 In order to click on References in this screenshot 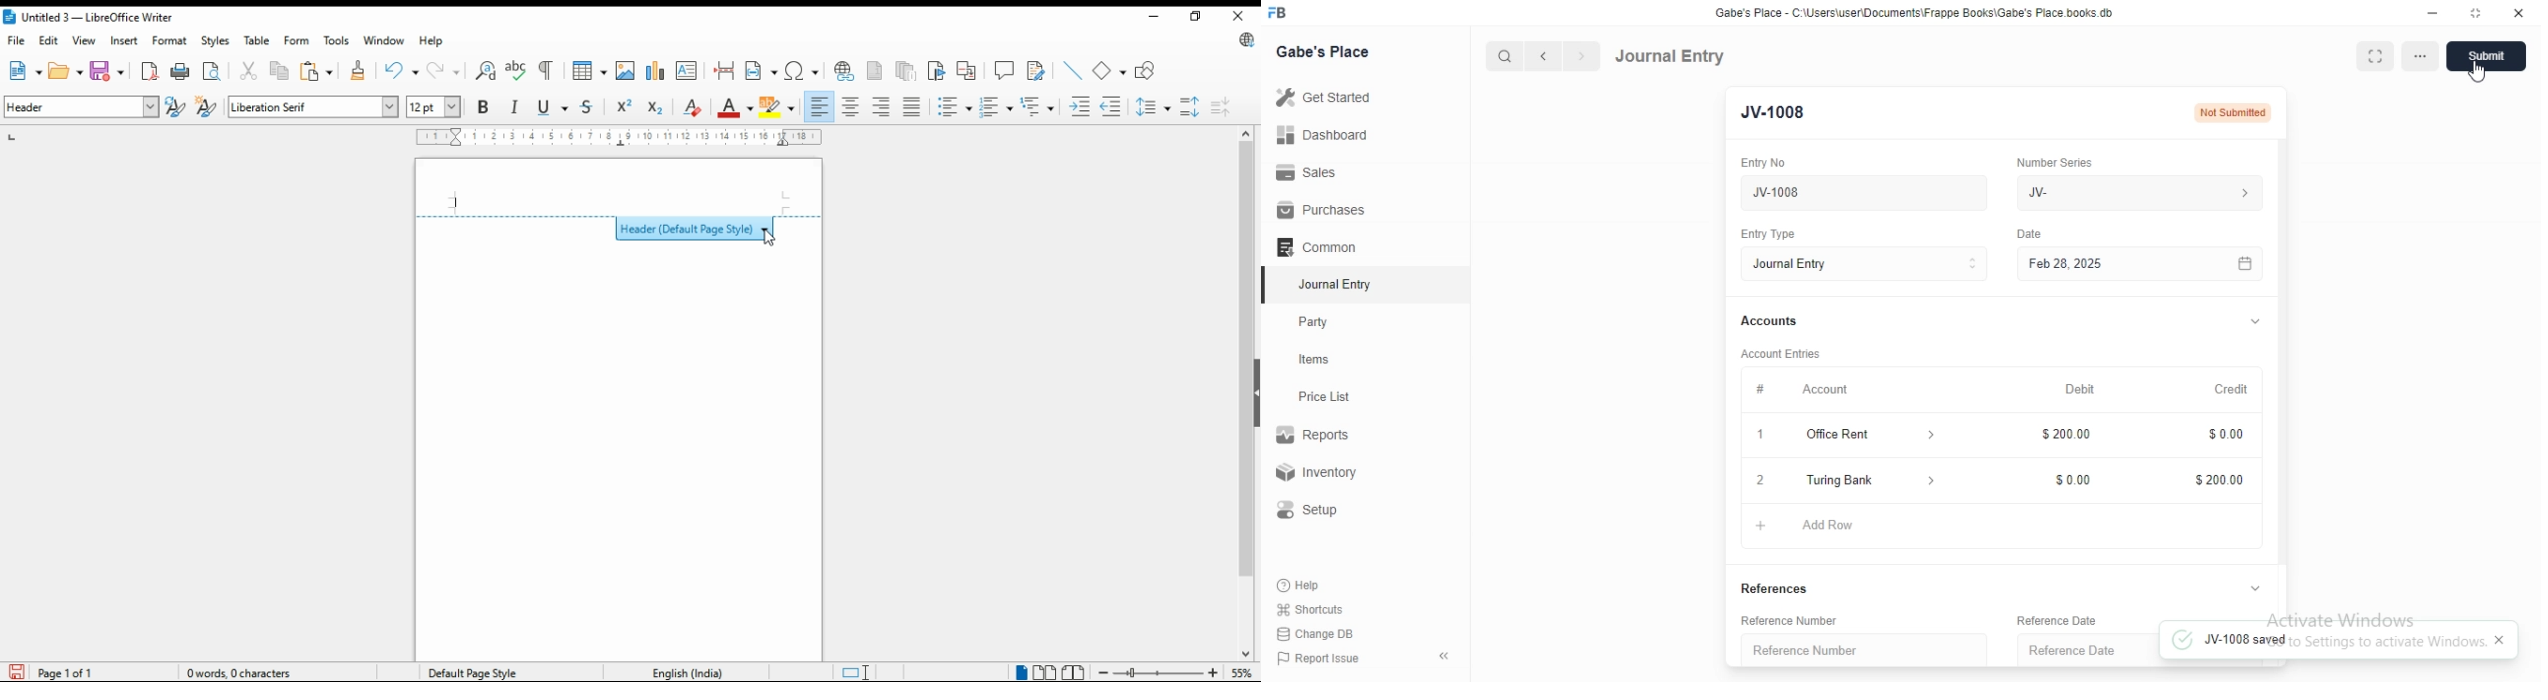, I will do `click(1779, 588)`.